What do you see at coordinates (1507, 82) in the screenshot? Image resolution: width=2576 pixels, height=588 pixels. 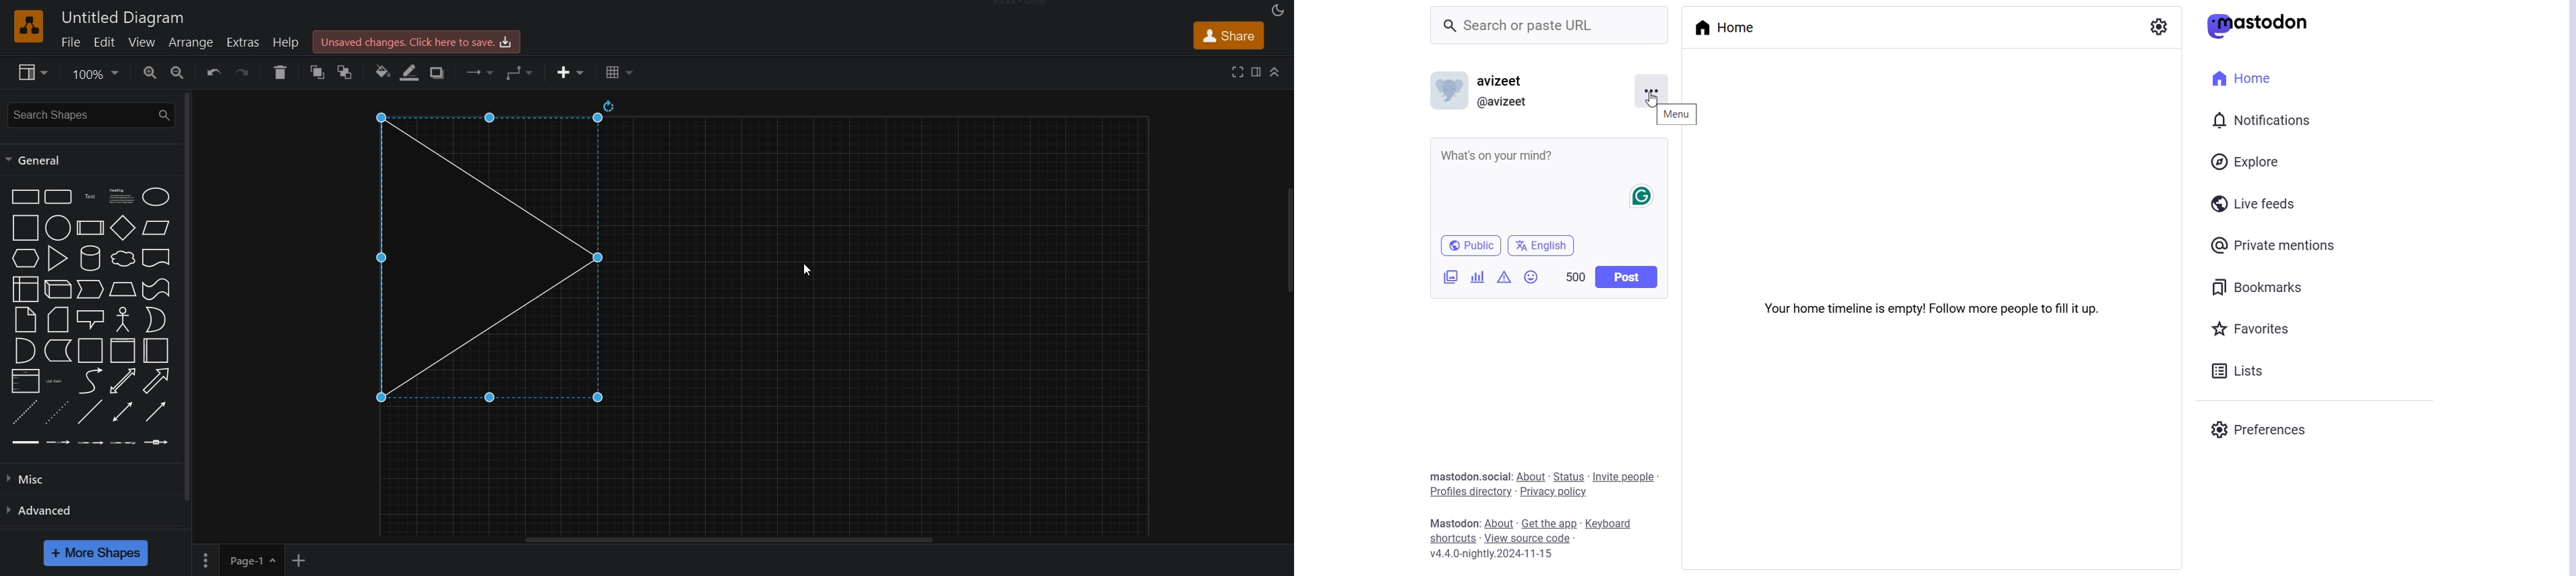 I see `User Name` at bounding box center [1507, 82].